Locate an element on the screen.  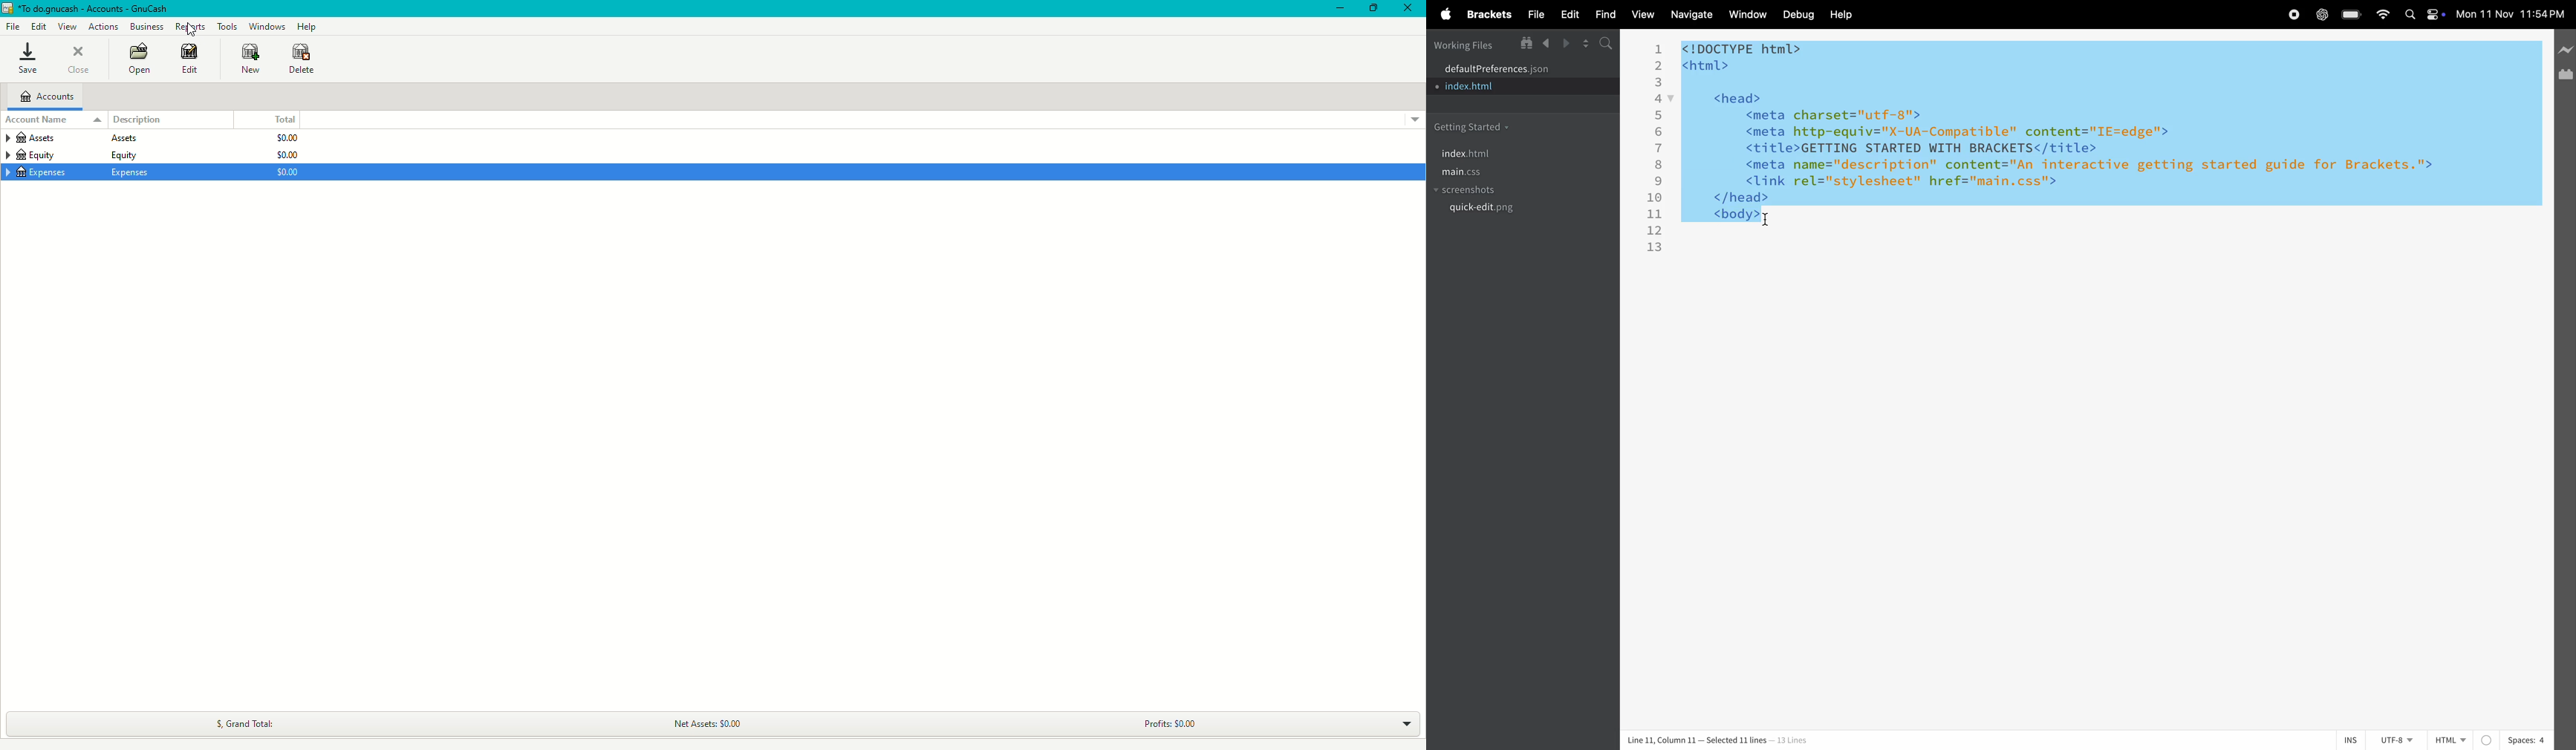
9 is located at coordinates (1659, 182).